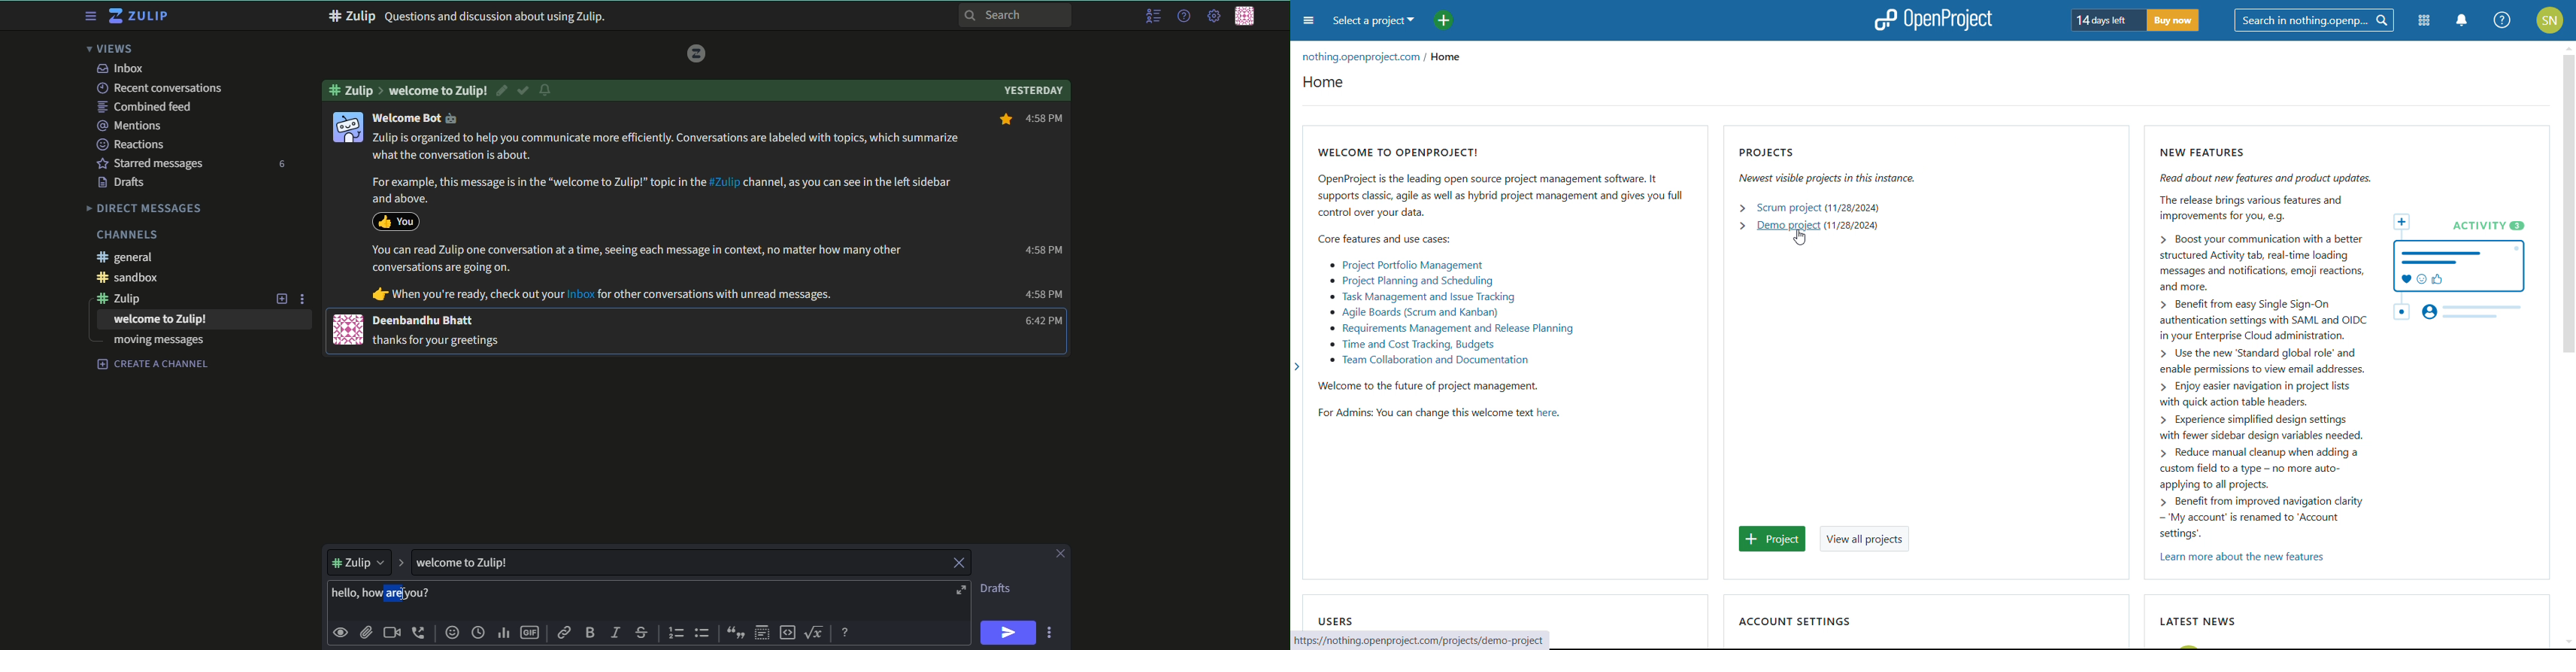 This screenshot has height=672, width=2576. I want to click on menu, so click(1152, 17).